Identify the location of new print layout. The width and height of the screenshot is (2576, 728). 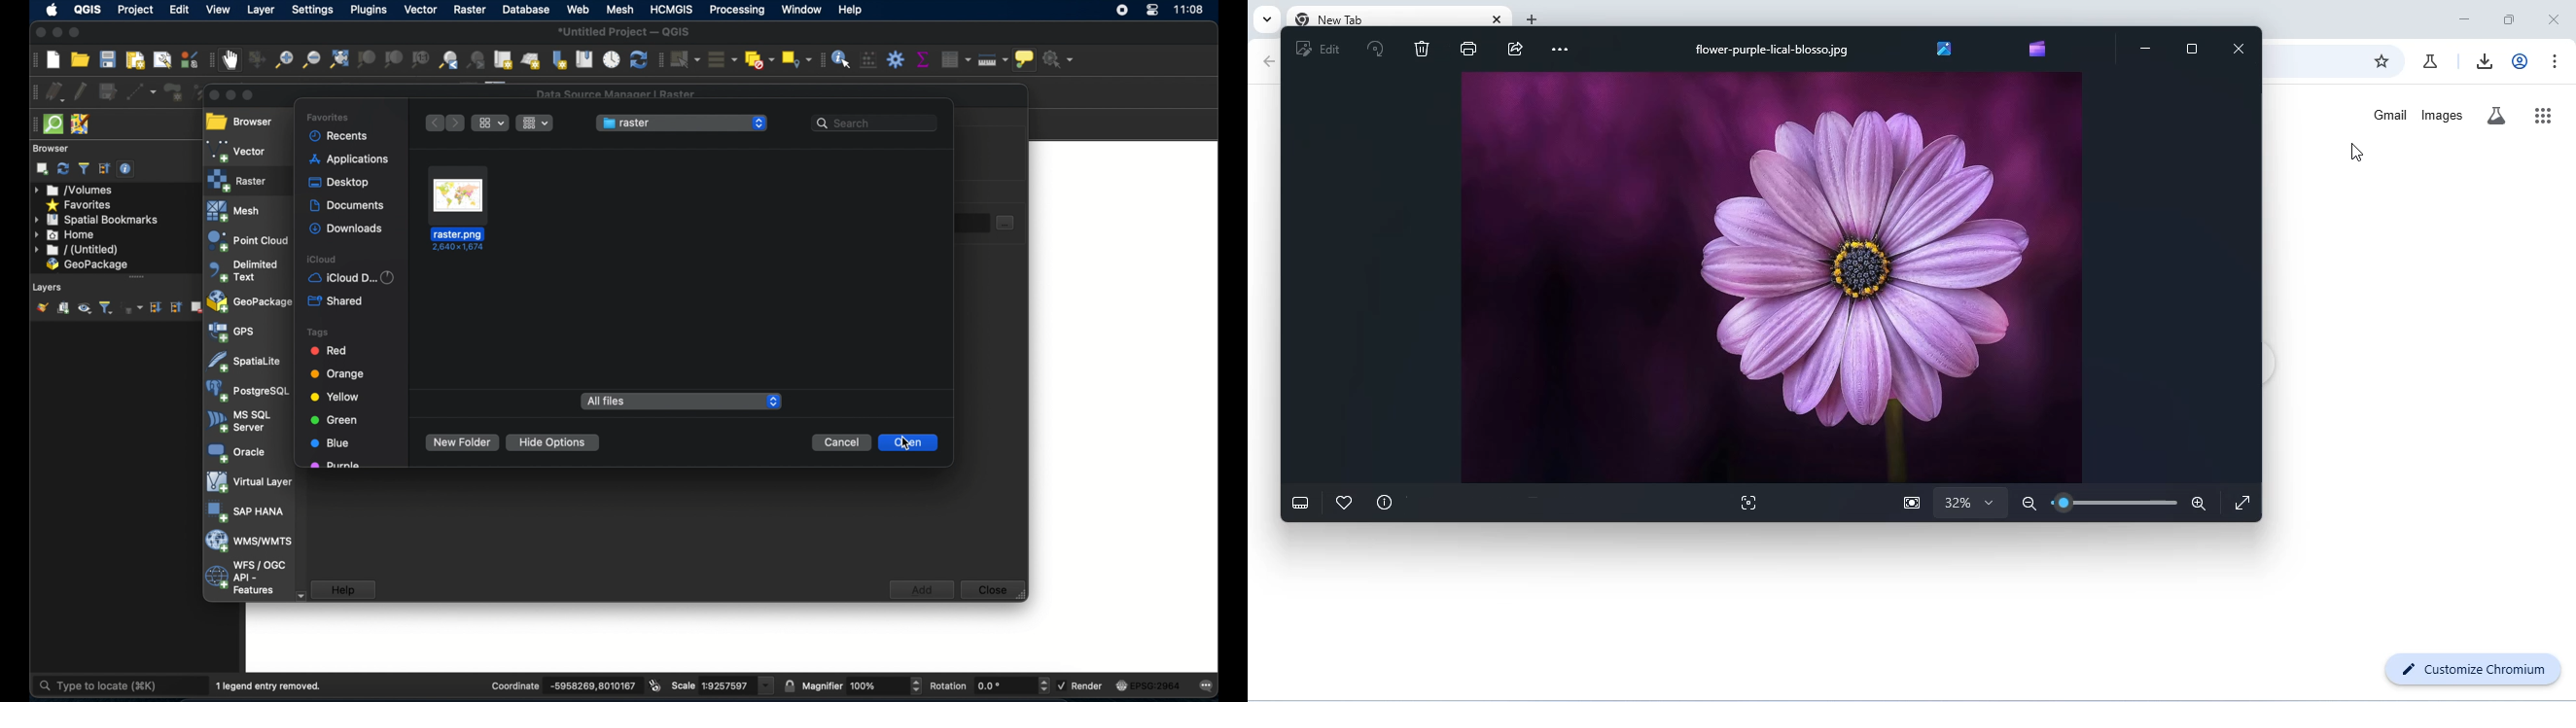
(136, 60).